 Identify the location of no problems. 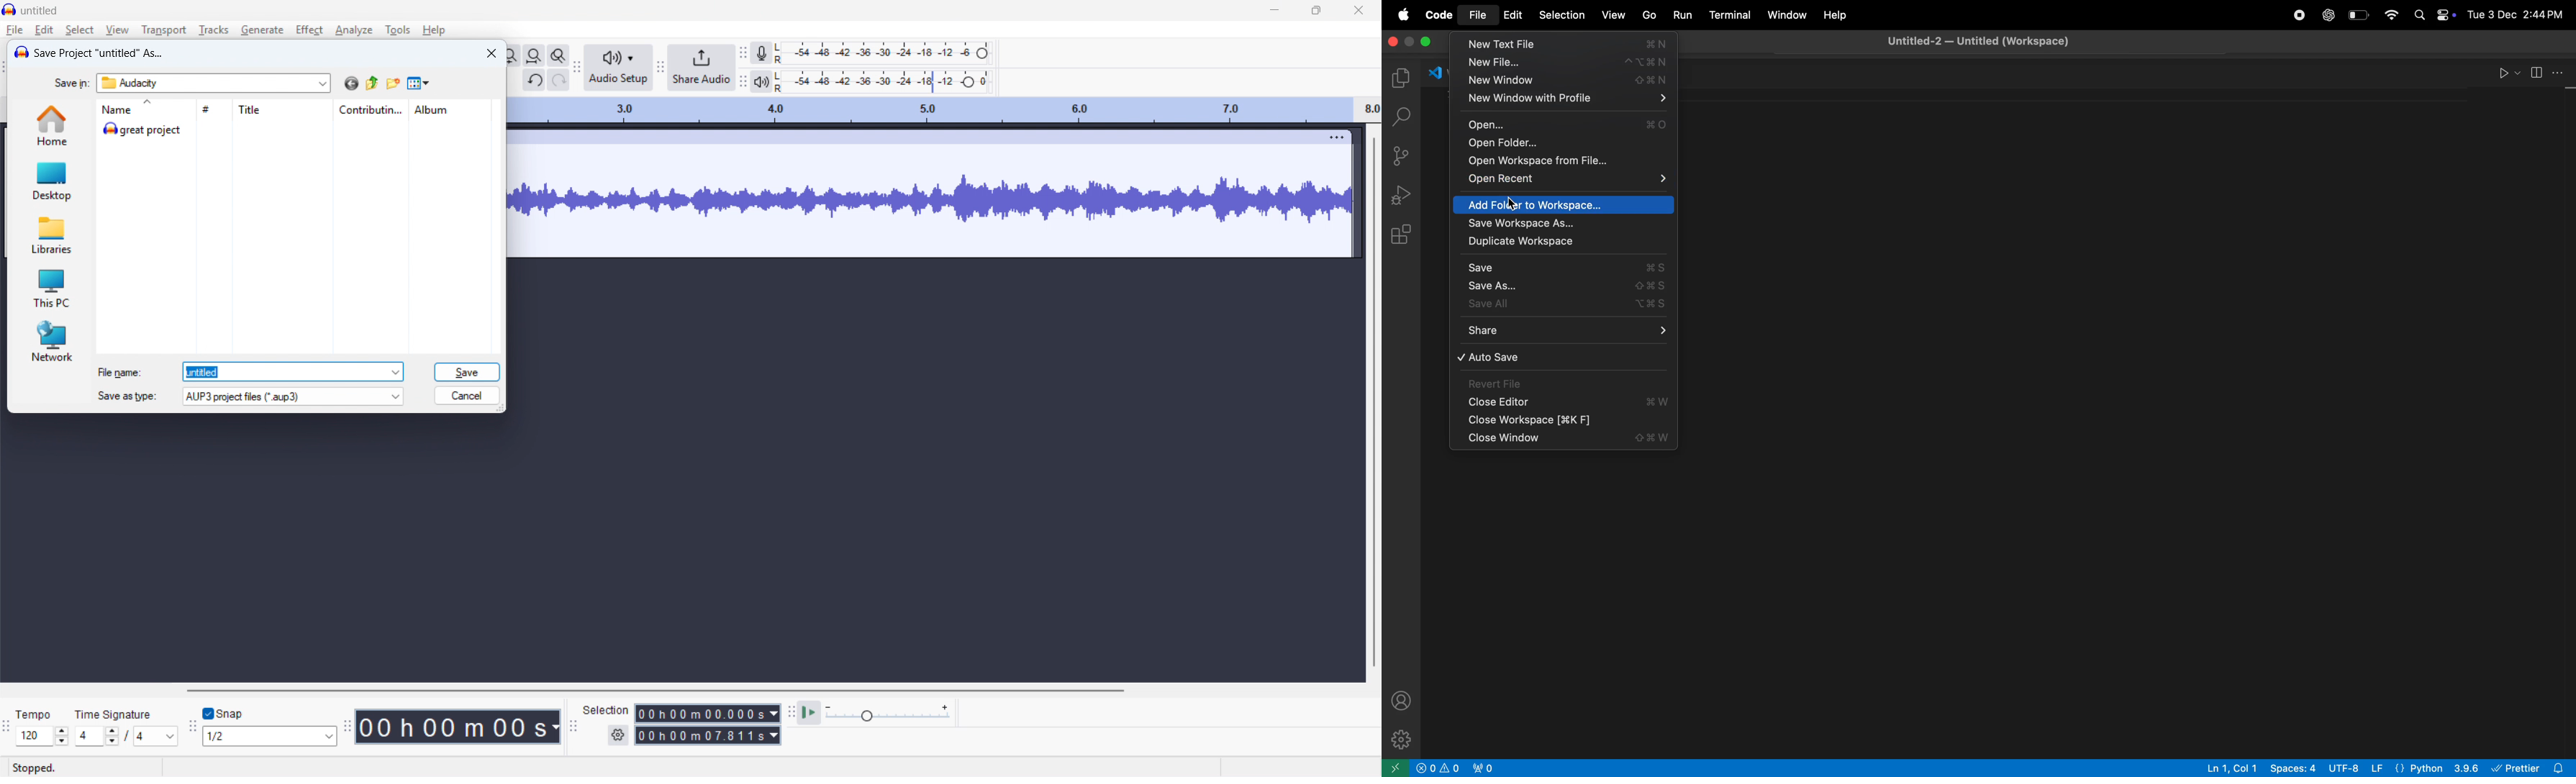
(1438, 768).